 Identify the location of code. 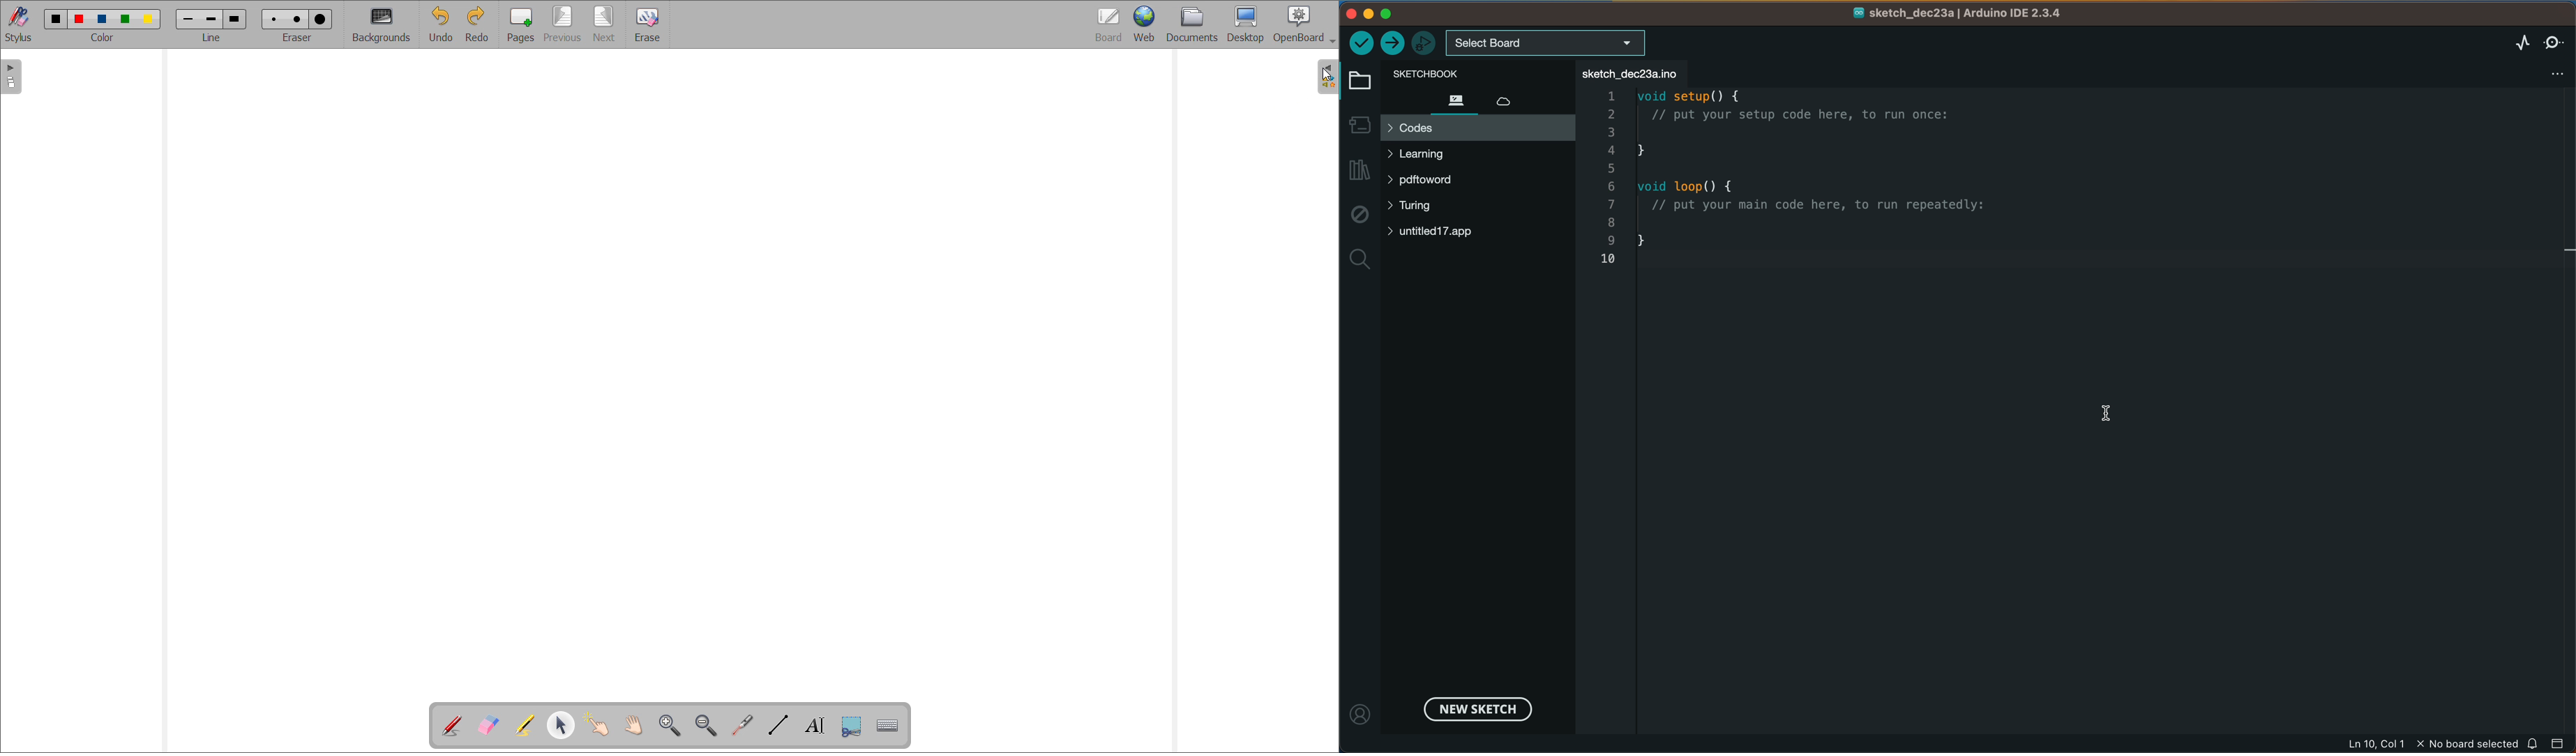
(1847, 187).